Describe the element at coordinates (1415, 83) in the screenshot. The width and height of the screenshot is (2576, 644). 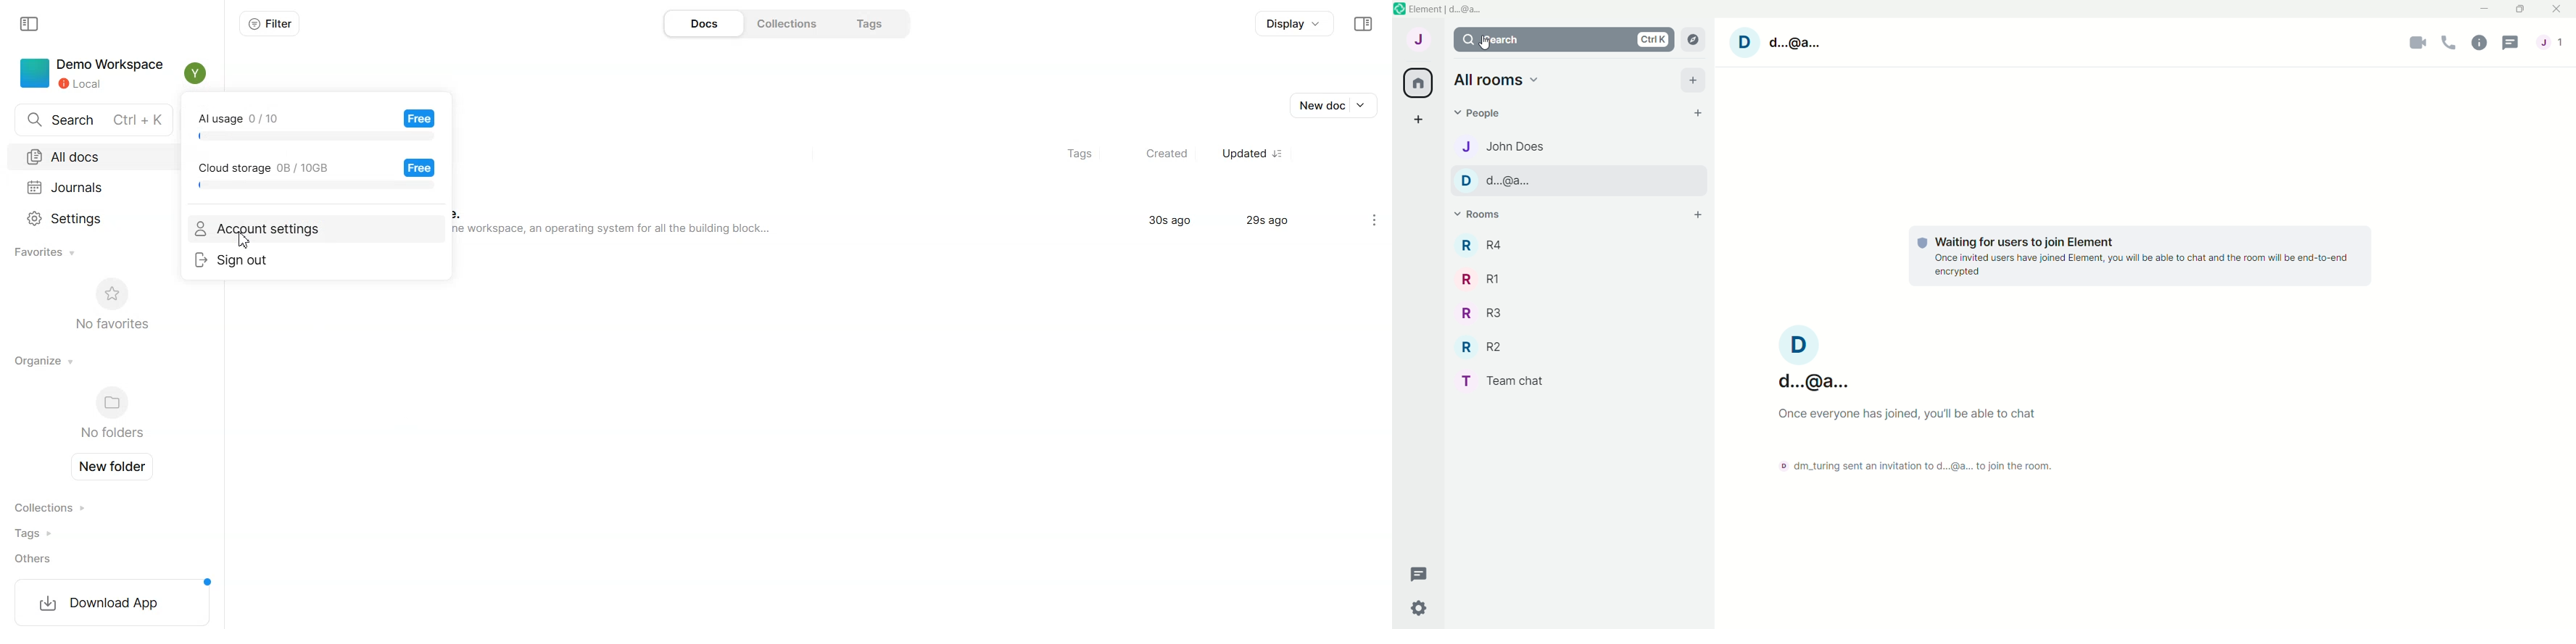
I see `all rooms` at that location.